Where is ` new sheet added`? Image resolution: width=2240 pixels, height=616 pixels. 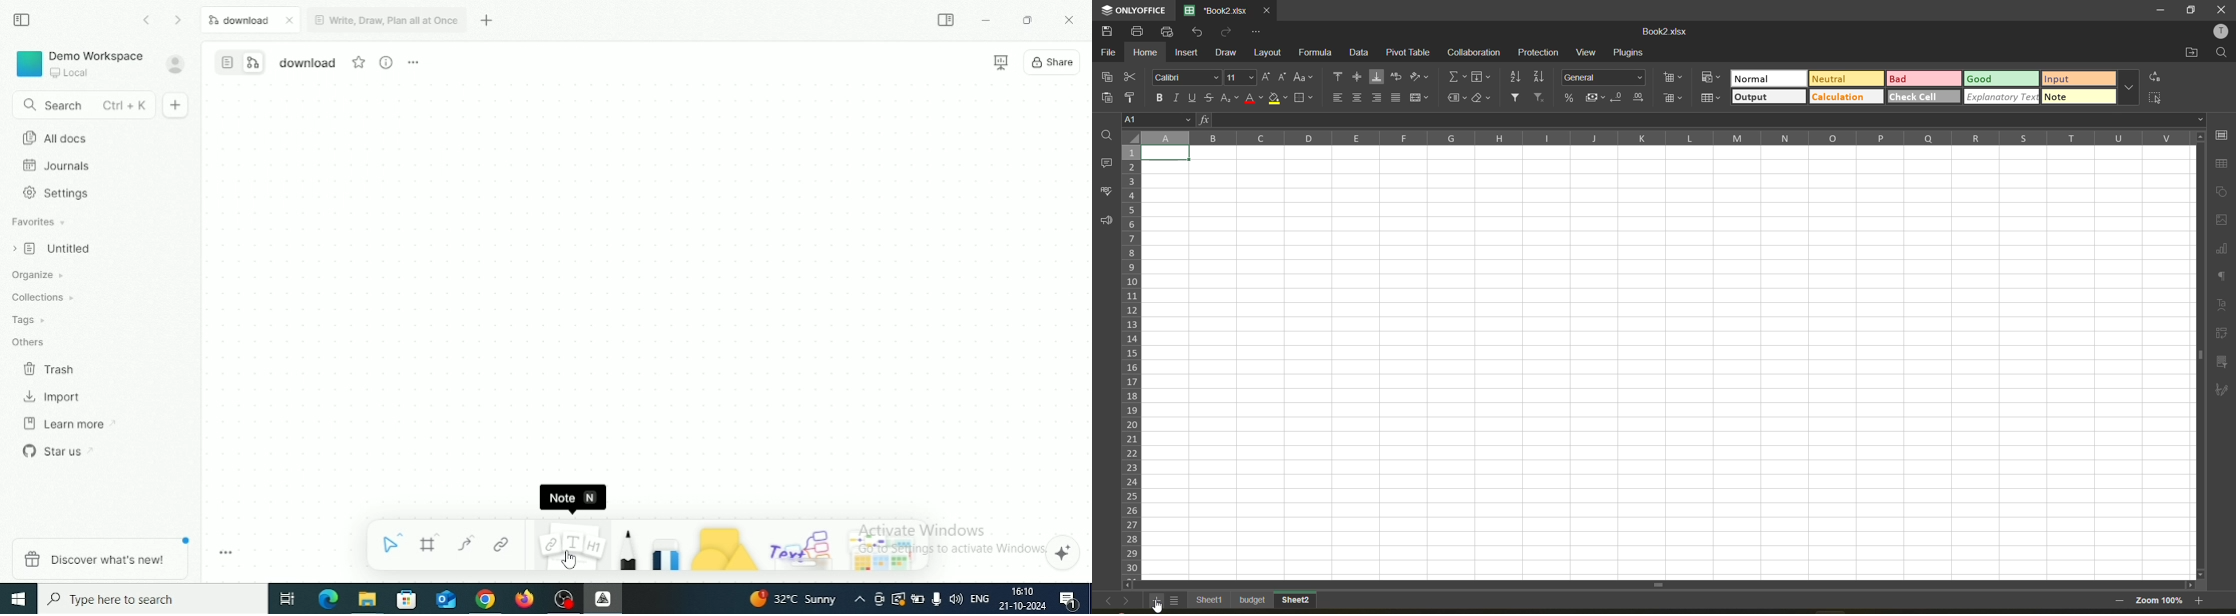
 new sheet added is located at coordinates (1297, 600).